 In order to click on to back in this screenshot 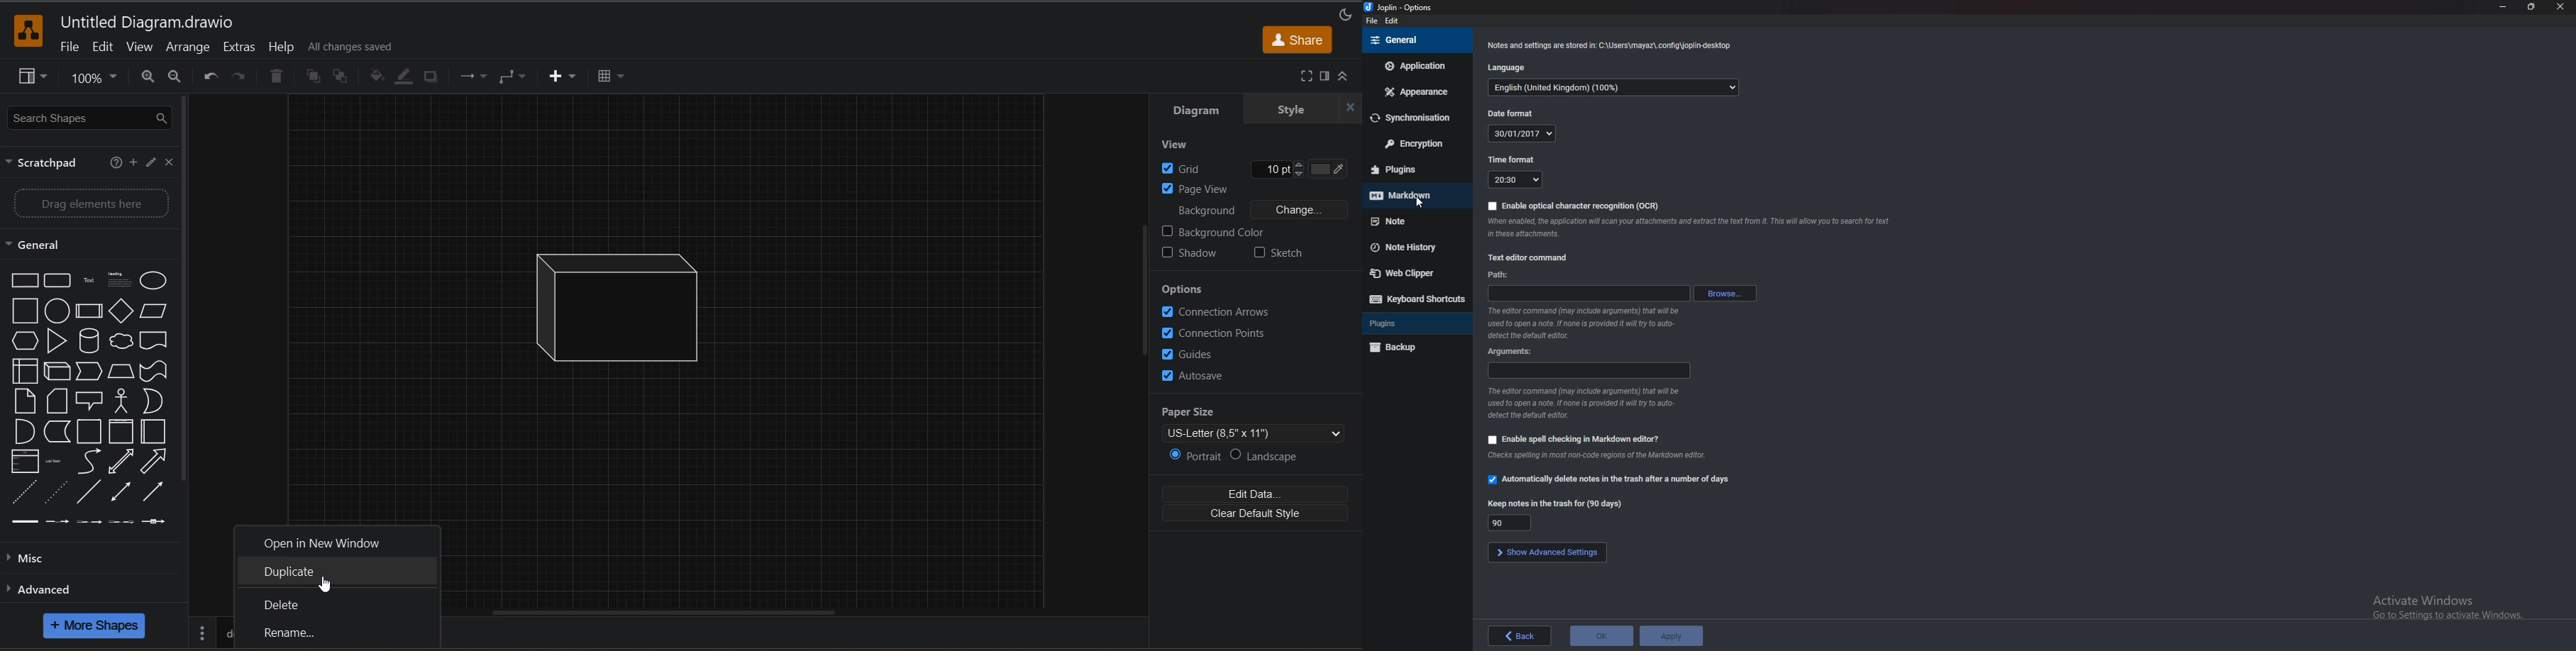, I will do `click(340, 77)`.